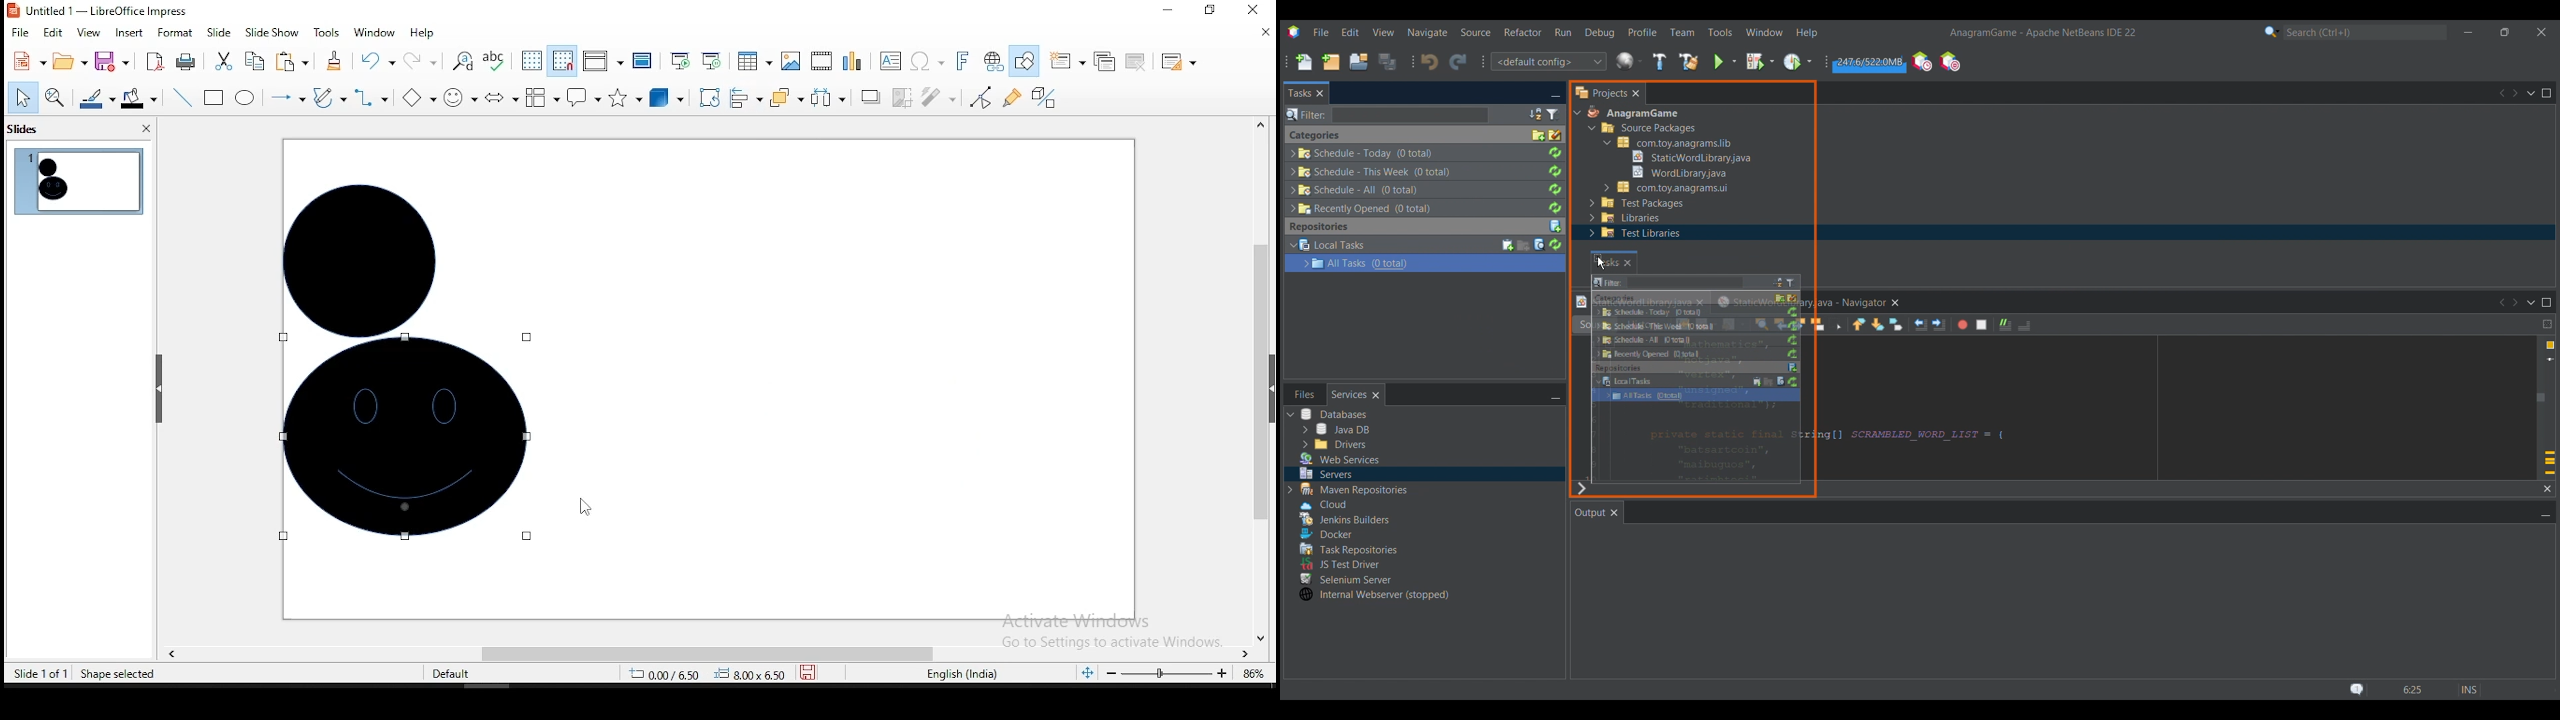 The image size is (2576, 728). What do you see at coordinates (964, 60) in the screenshot?
I see `insert fontwork text` at bounding box center [964, 60].